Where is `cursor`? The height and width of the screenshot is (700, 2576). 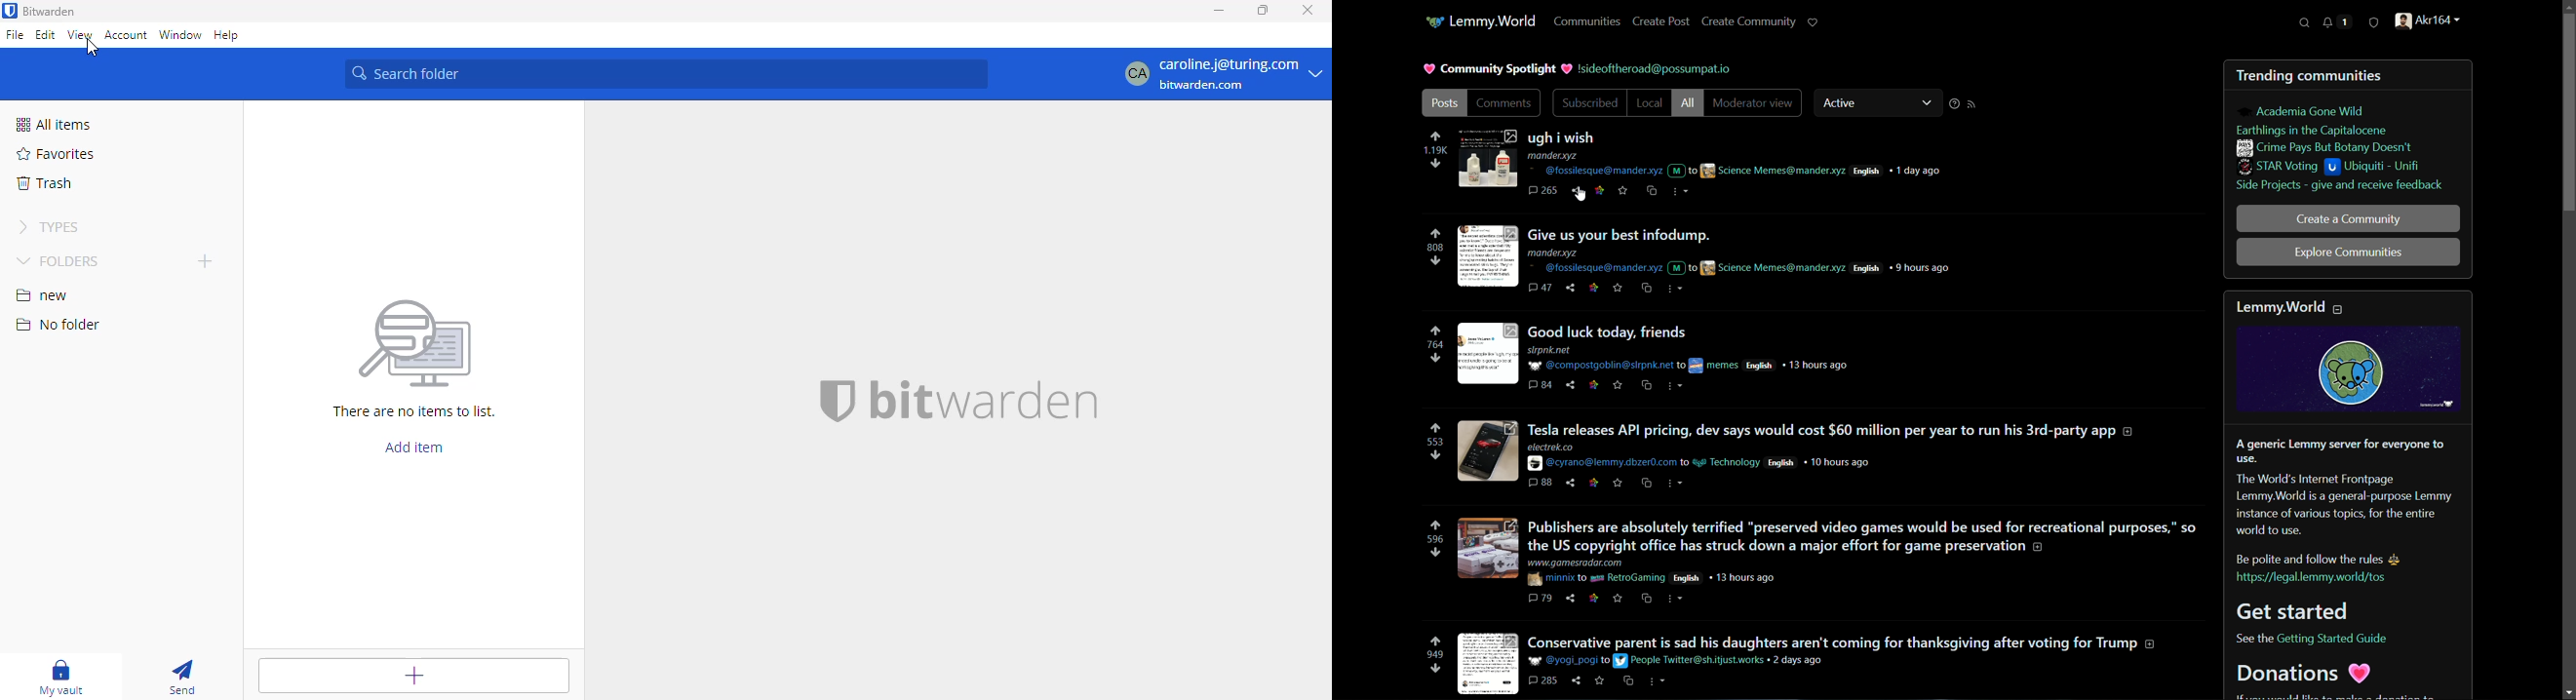 cursor is located at coordinates (1581, 195).